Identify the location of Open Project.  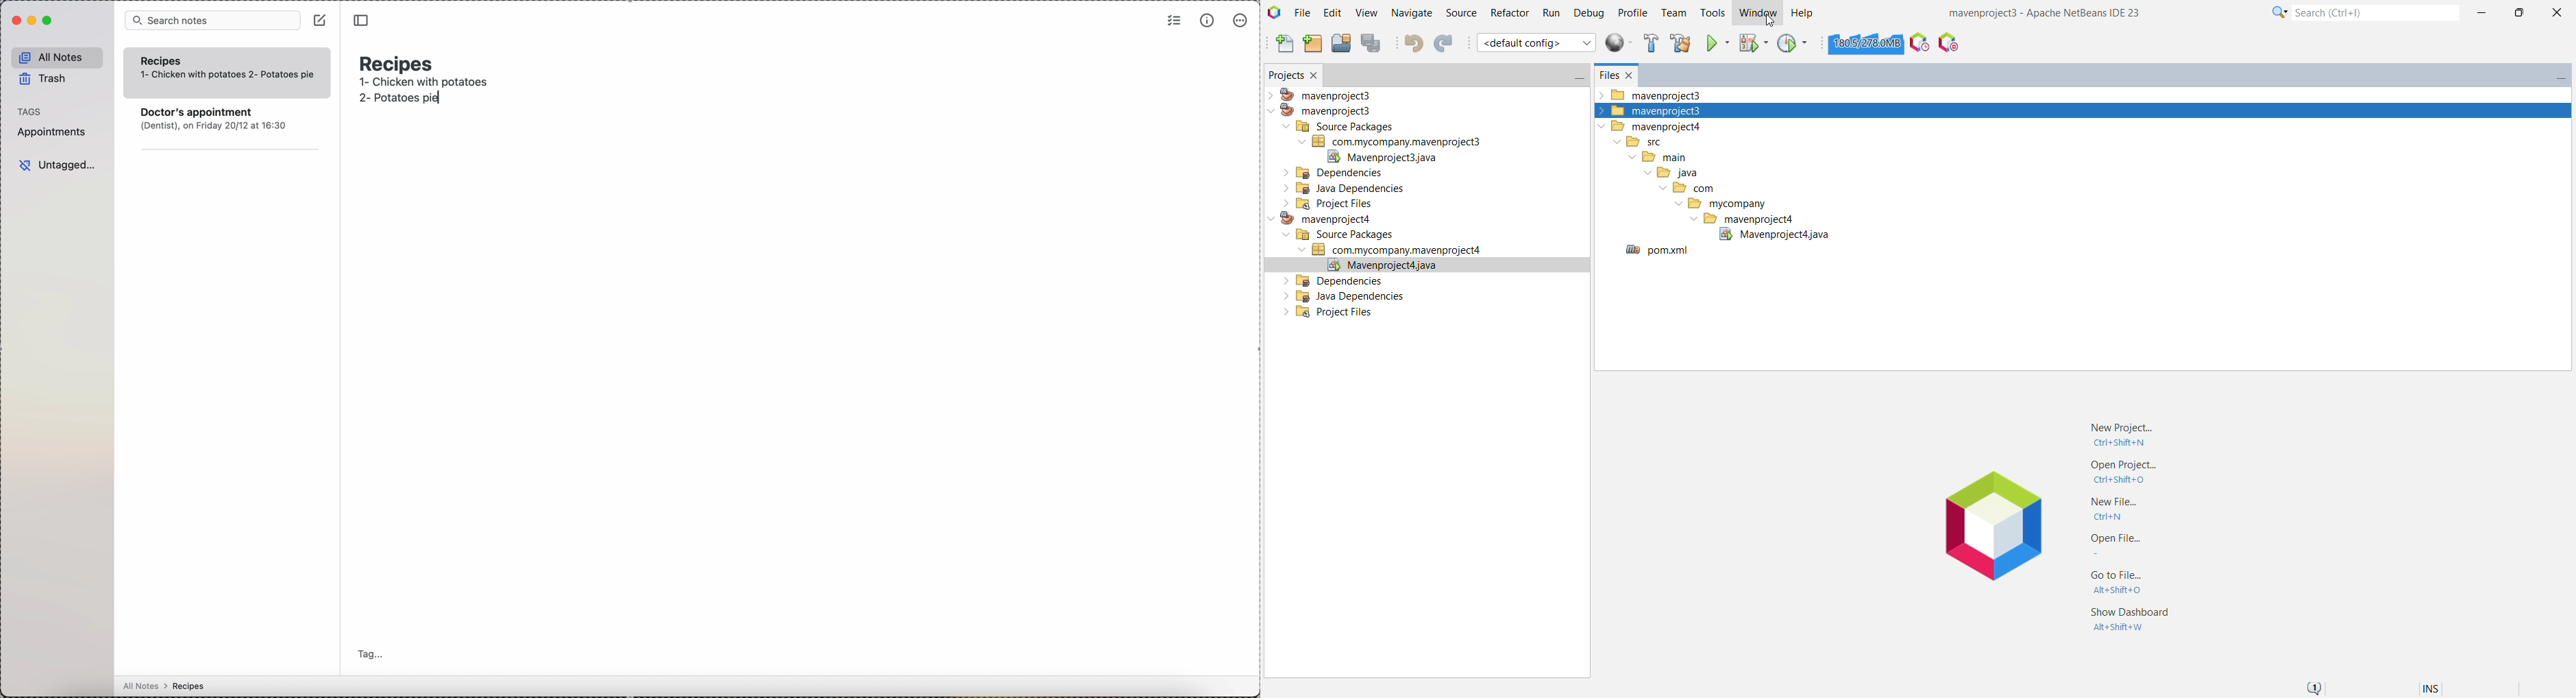
(2122, 472).